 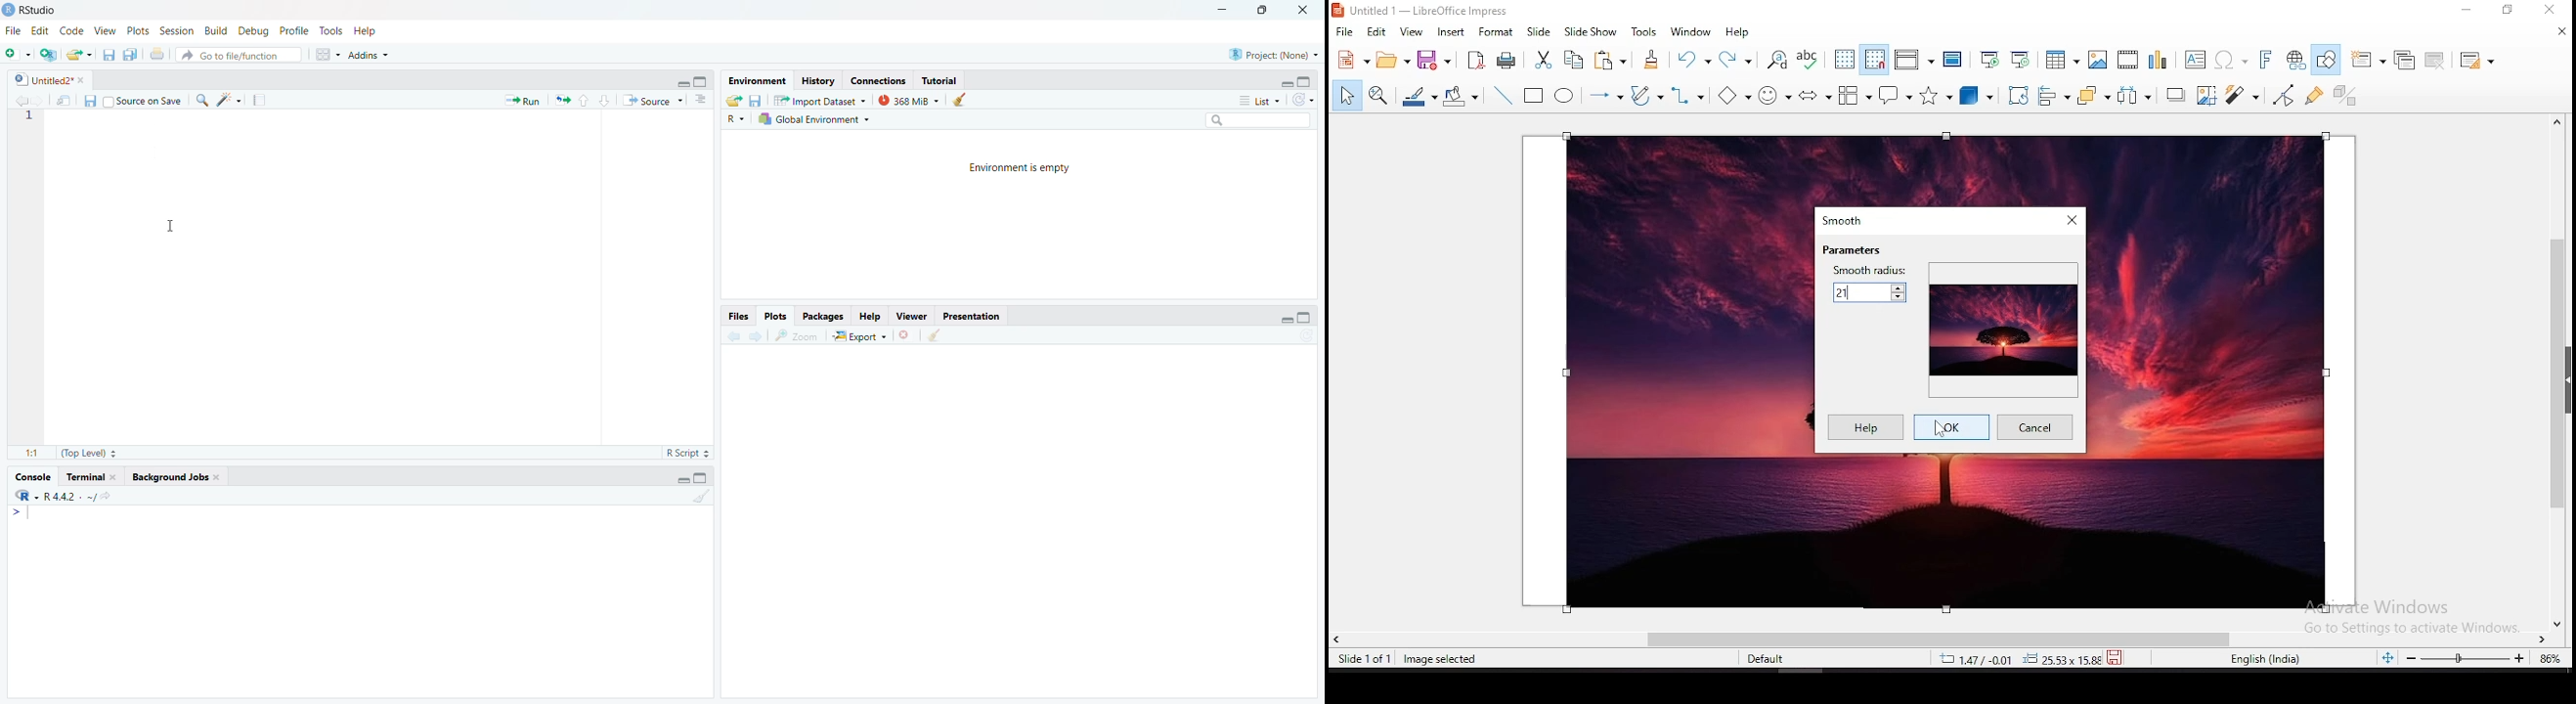 I want to click on Help, so click(x=871, y=316).